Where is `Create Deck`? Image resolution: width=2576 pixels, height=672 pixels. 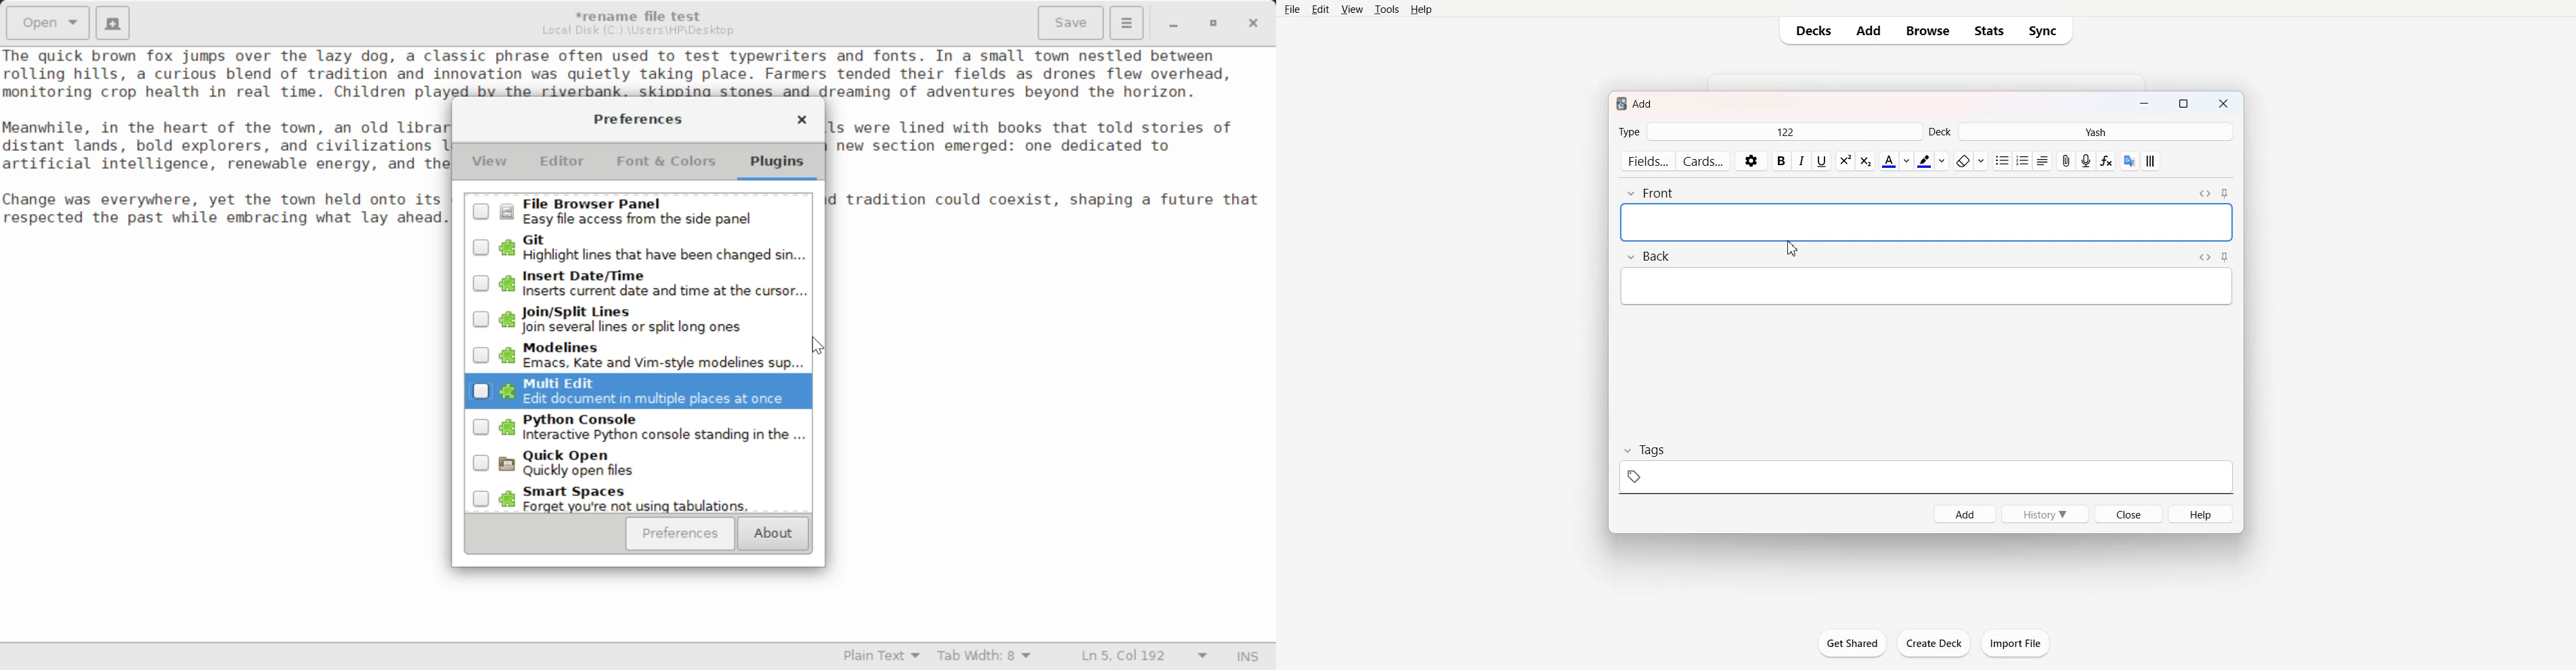 Create Deck is located at coordinates (1934, 643).